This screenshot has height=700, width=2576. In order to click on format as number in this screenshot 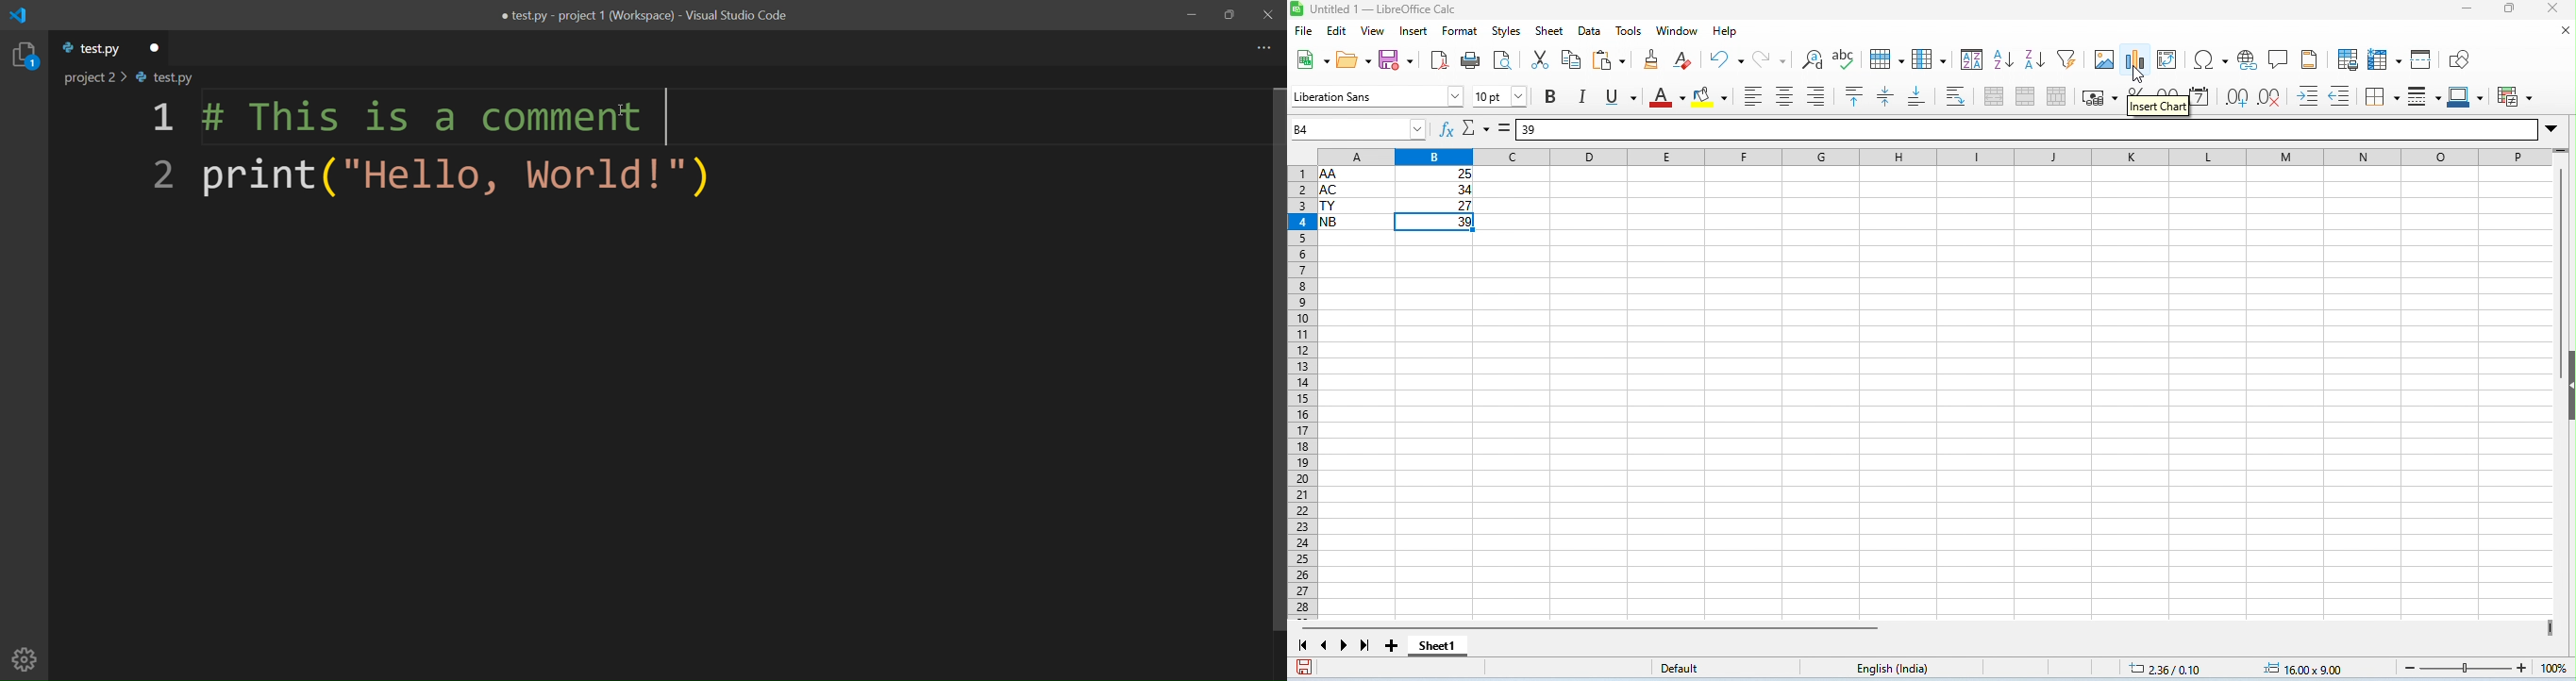, I will do `click(2167, 101)`.